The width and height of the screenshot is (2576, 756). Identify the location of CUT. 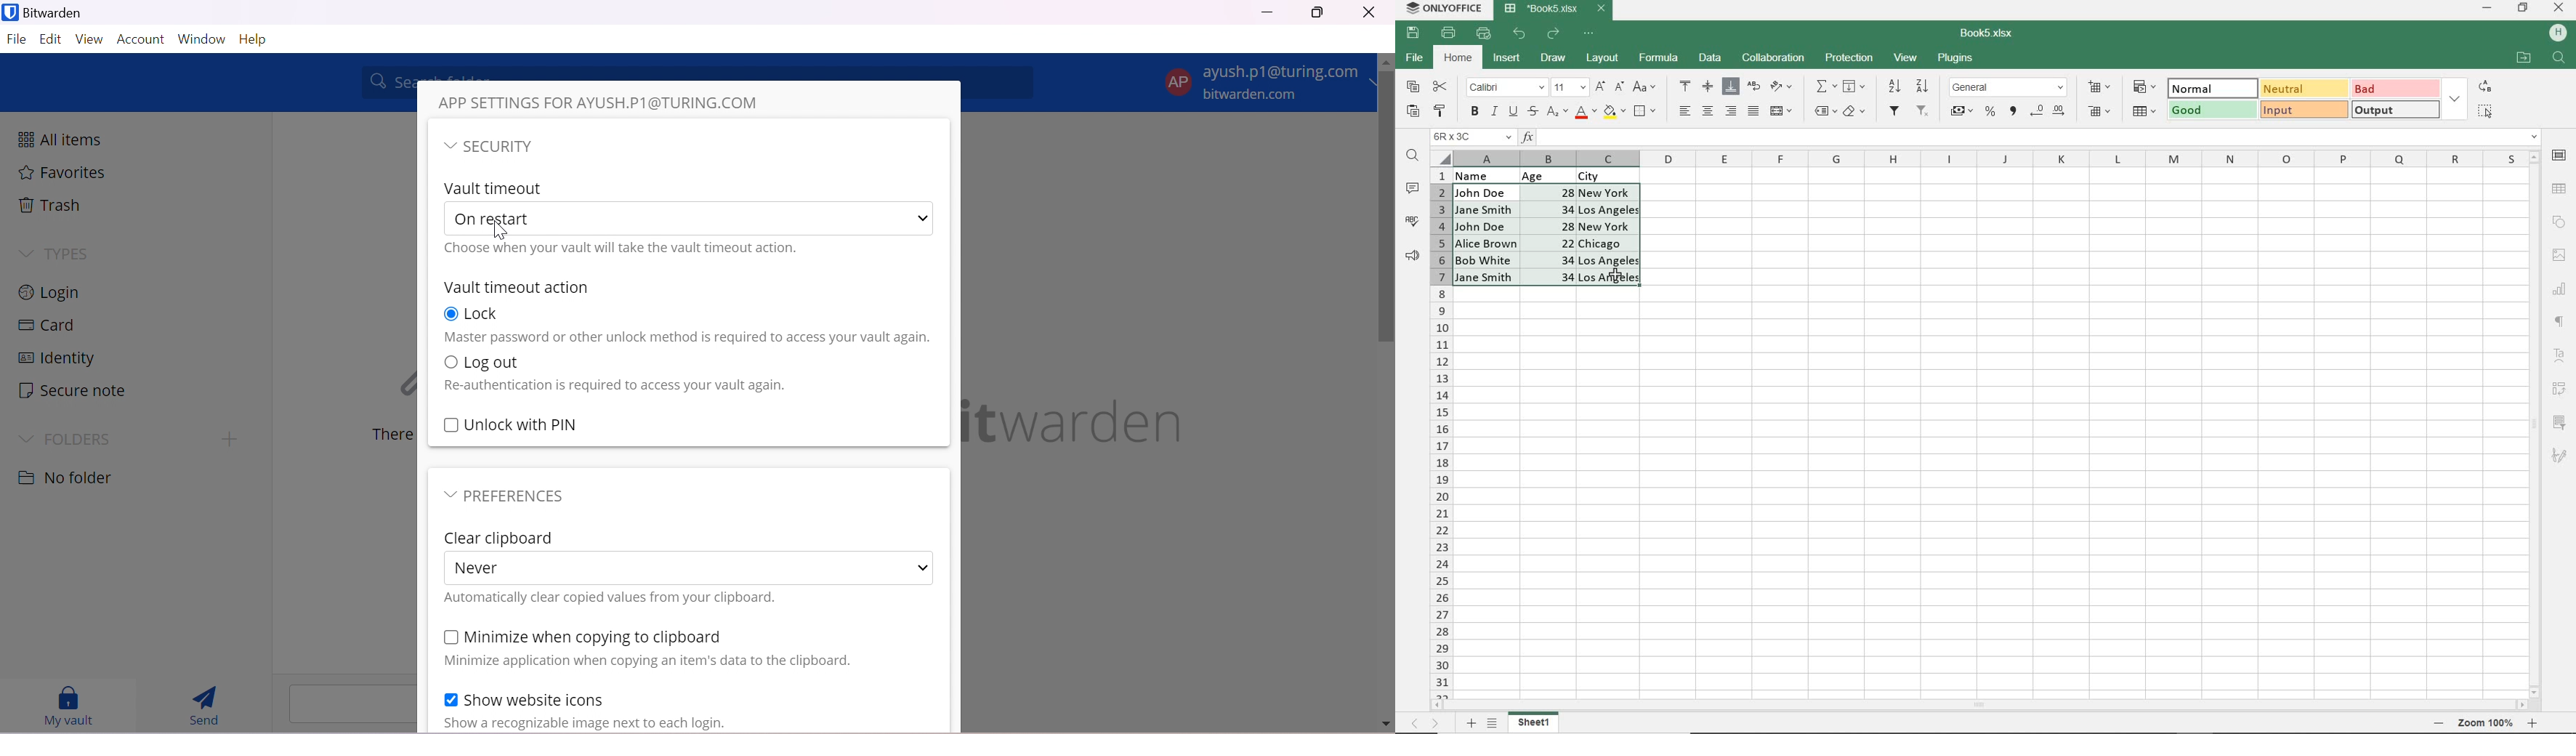
(1441, 86).